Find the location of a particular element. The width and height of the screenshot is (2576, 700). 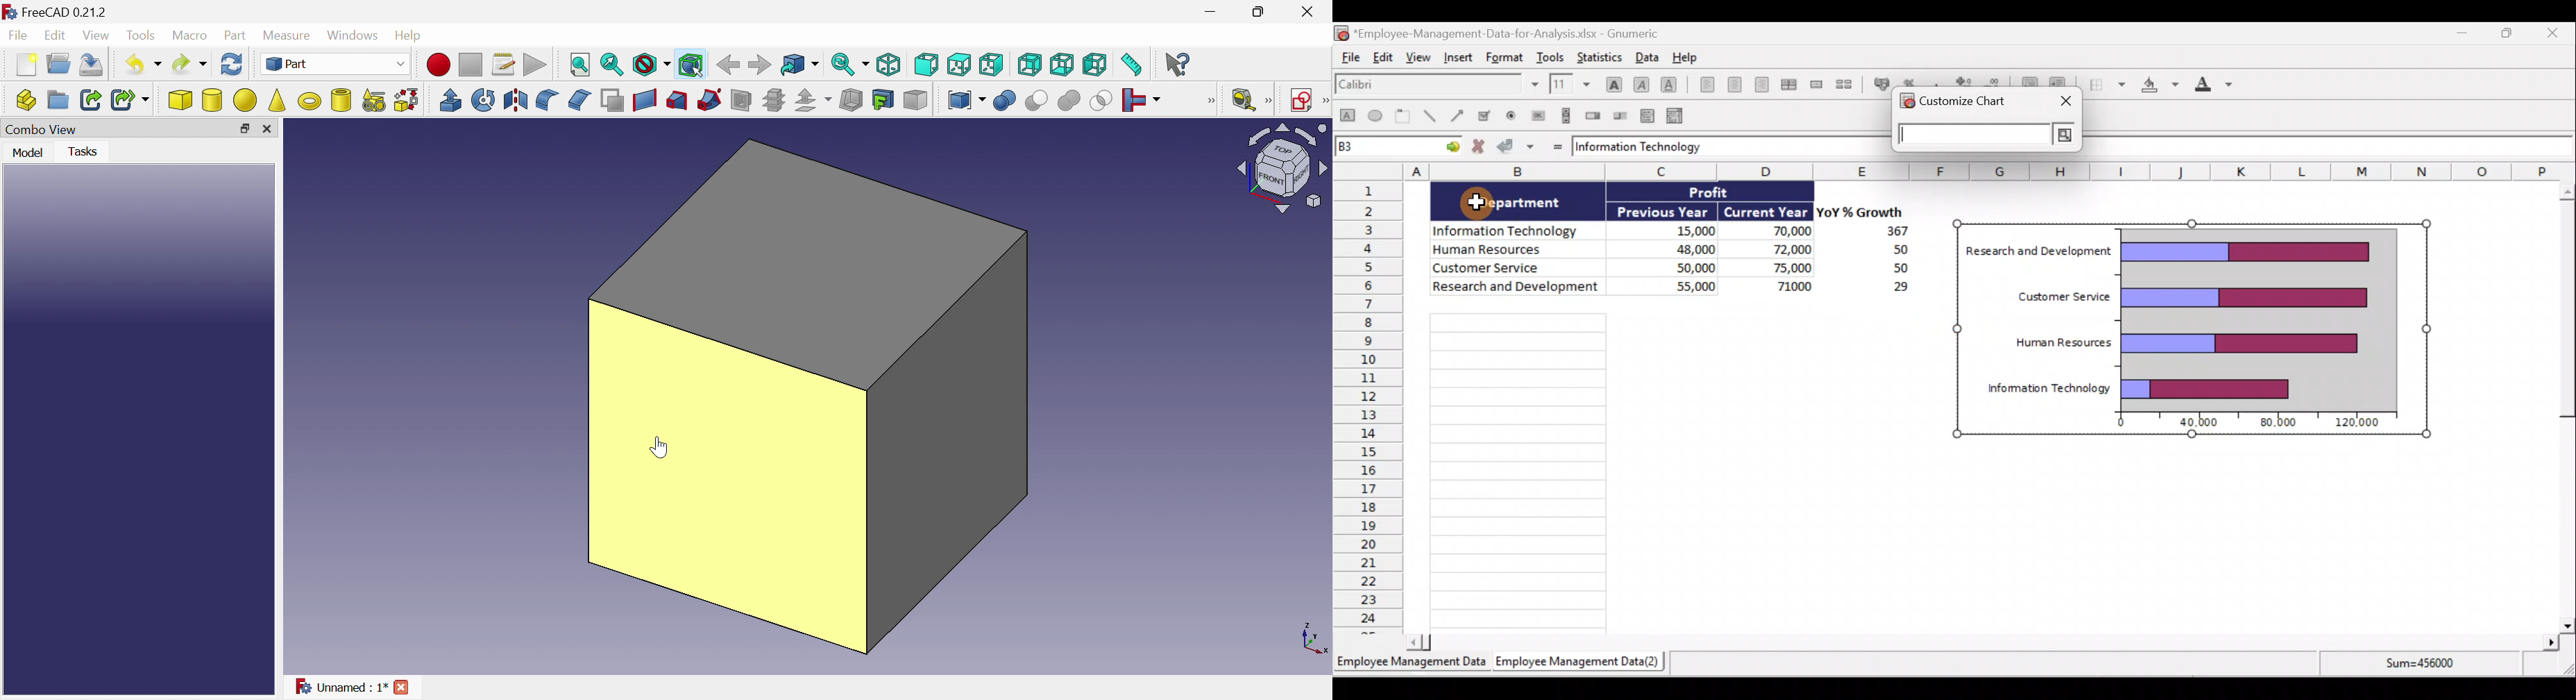

Rows is located at coordinates (1369, 408).